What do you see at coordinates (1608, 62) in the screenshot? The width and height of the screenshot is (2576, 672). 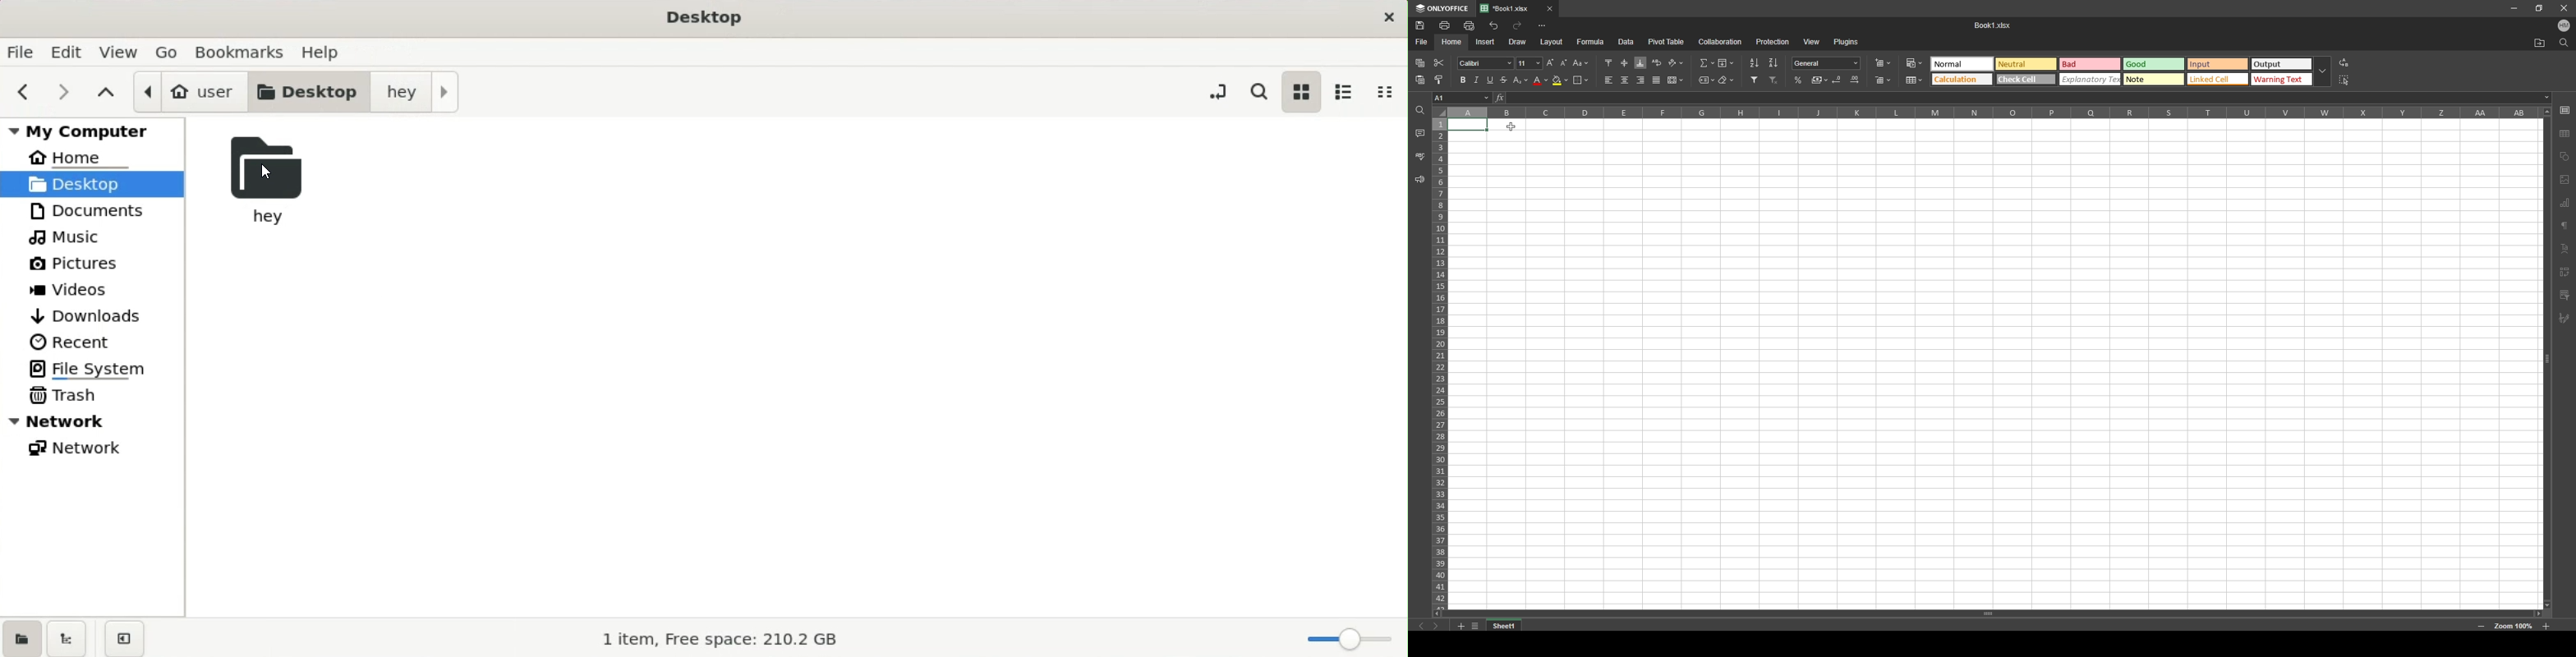 I see `align top` at bounding box center [1608, 62].